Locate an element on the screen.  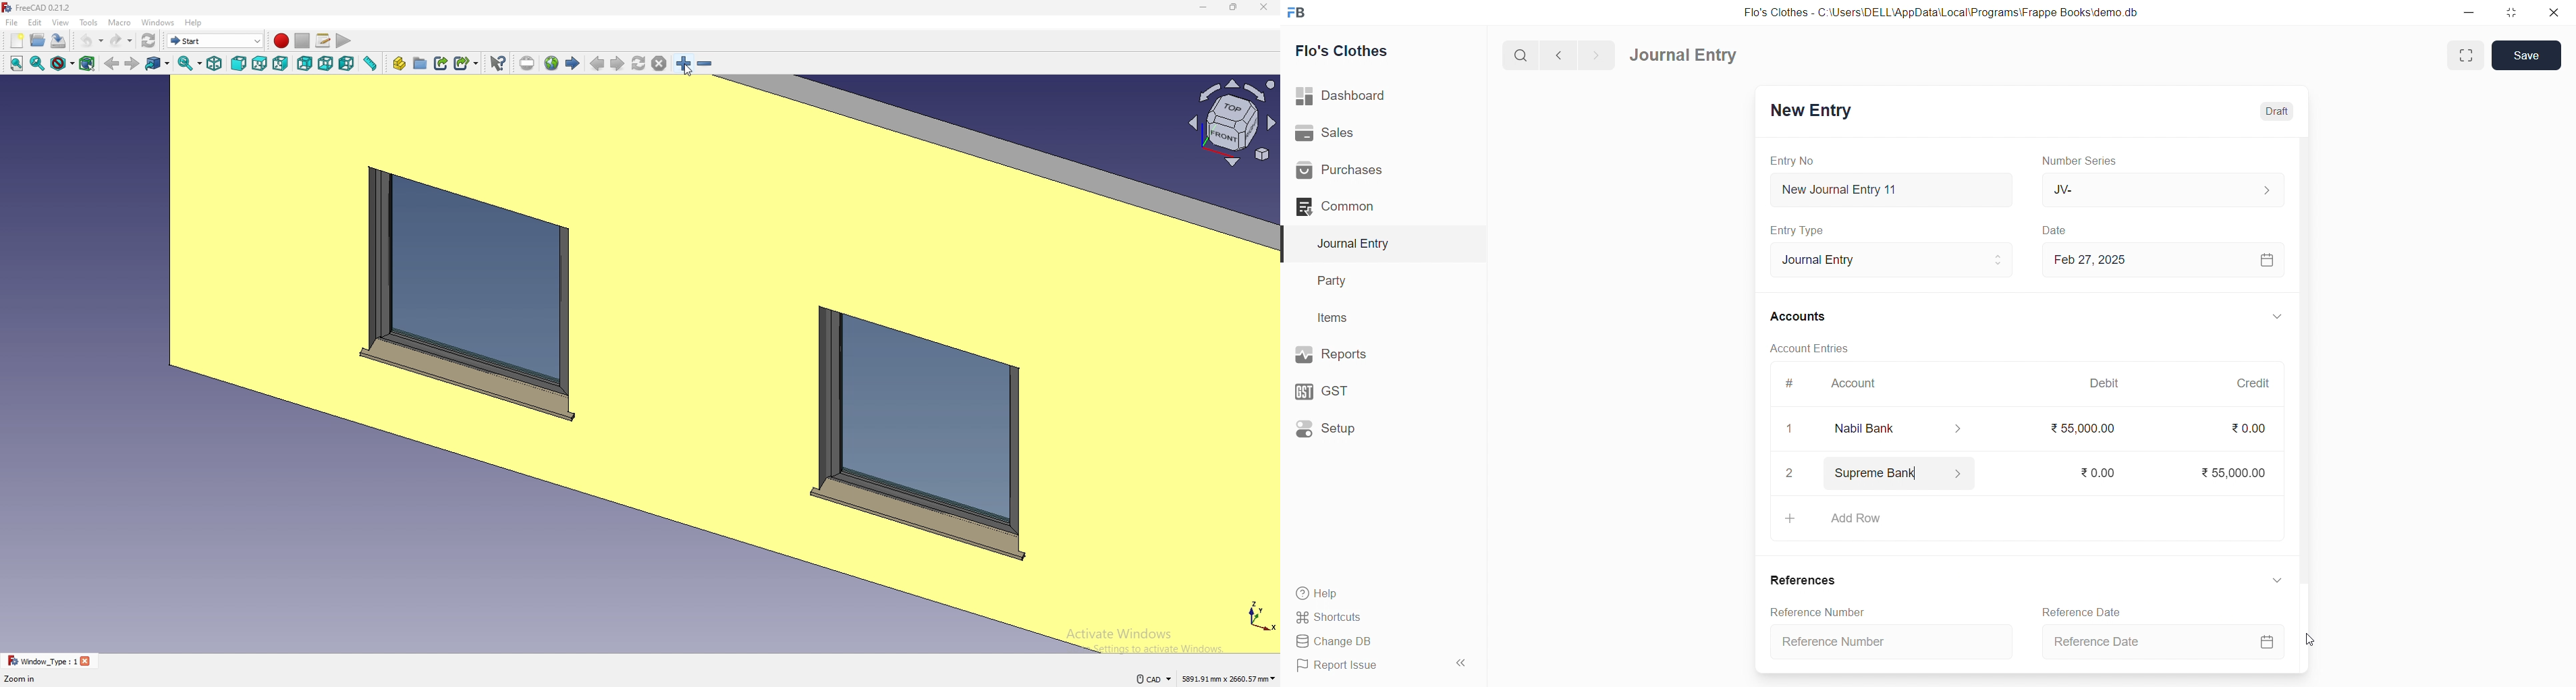
Supreme Bank is located at coordinates (1900, 476).